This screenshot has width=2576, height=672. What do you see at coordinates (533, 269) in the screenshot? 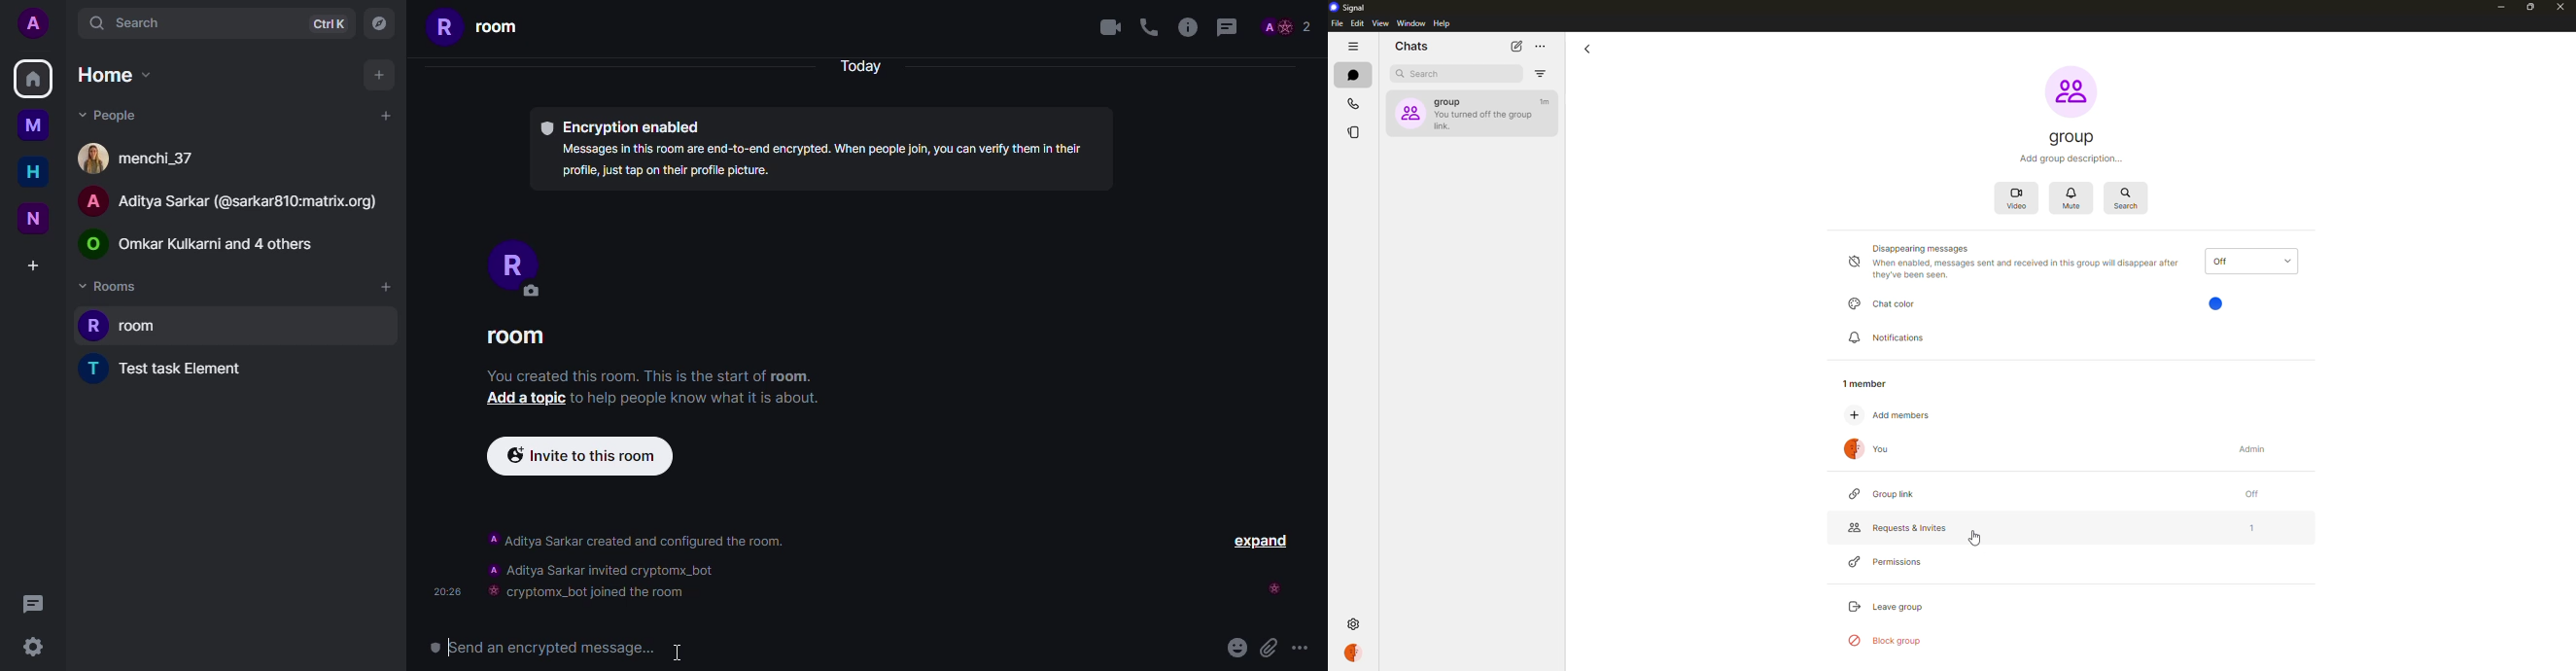
I see `PROFILE` at bounding box center [533, 269].